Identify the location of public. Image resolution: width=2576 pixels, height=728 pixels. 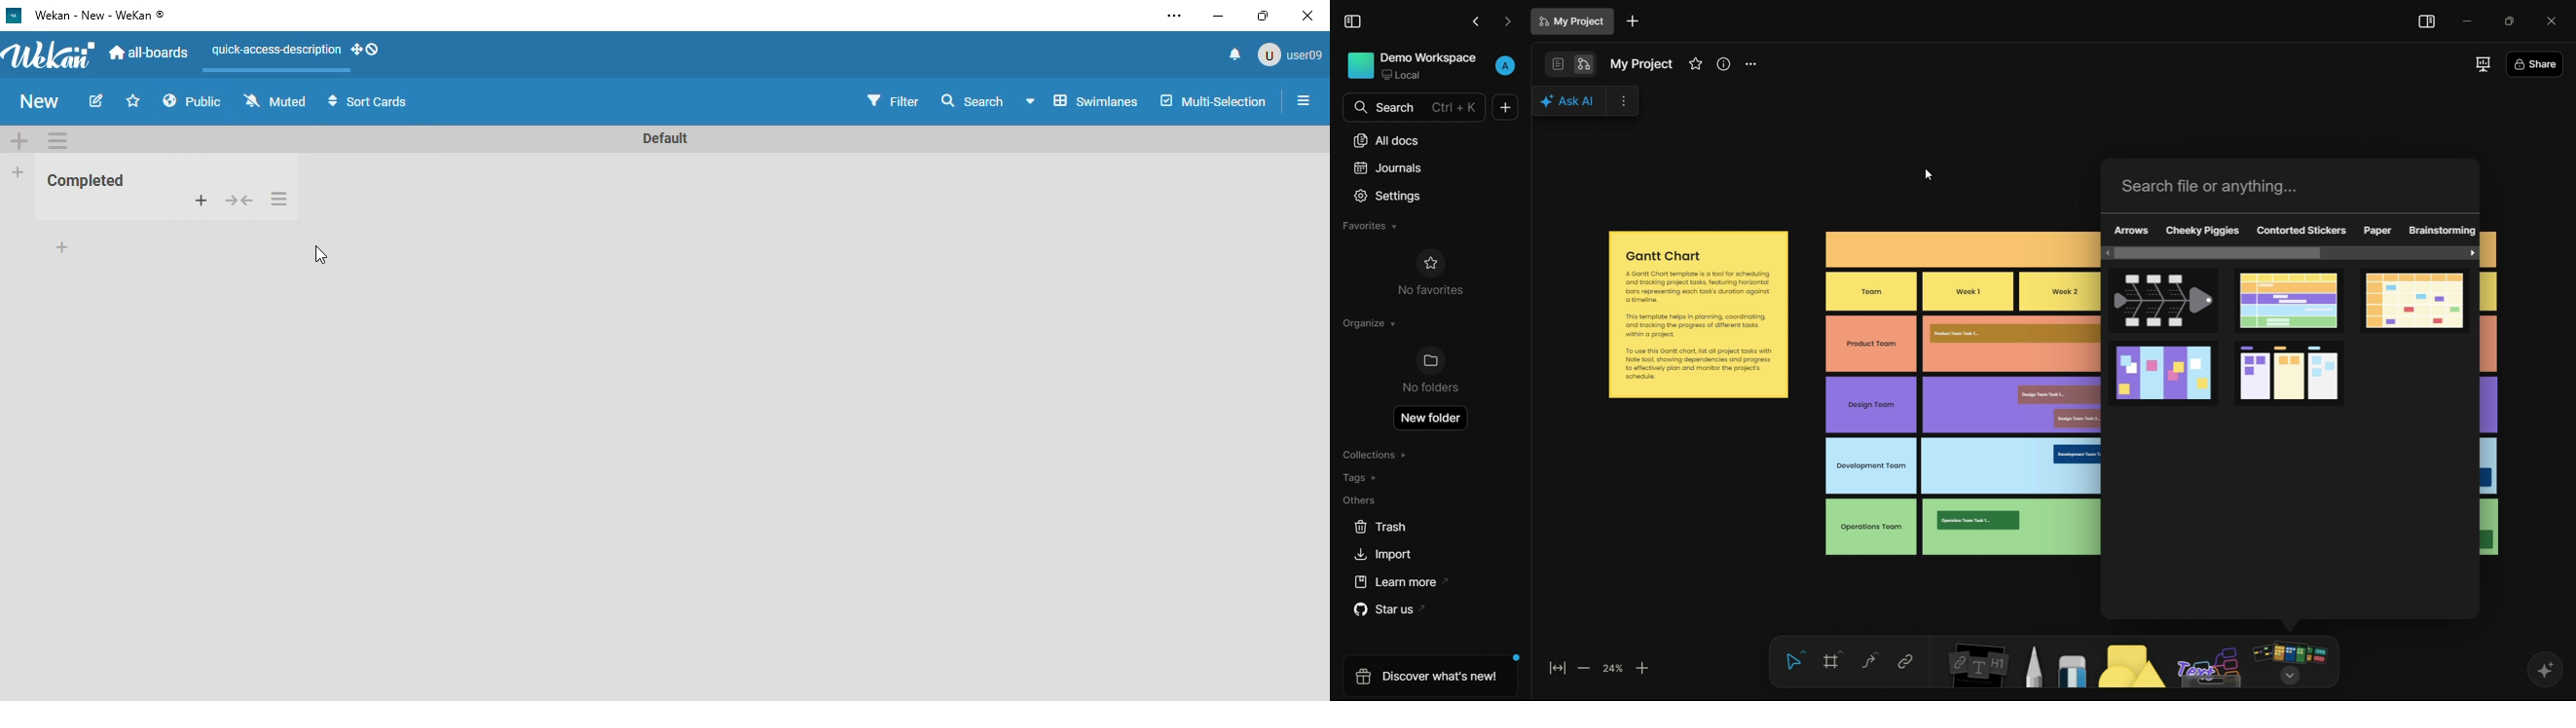
(194, 102).